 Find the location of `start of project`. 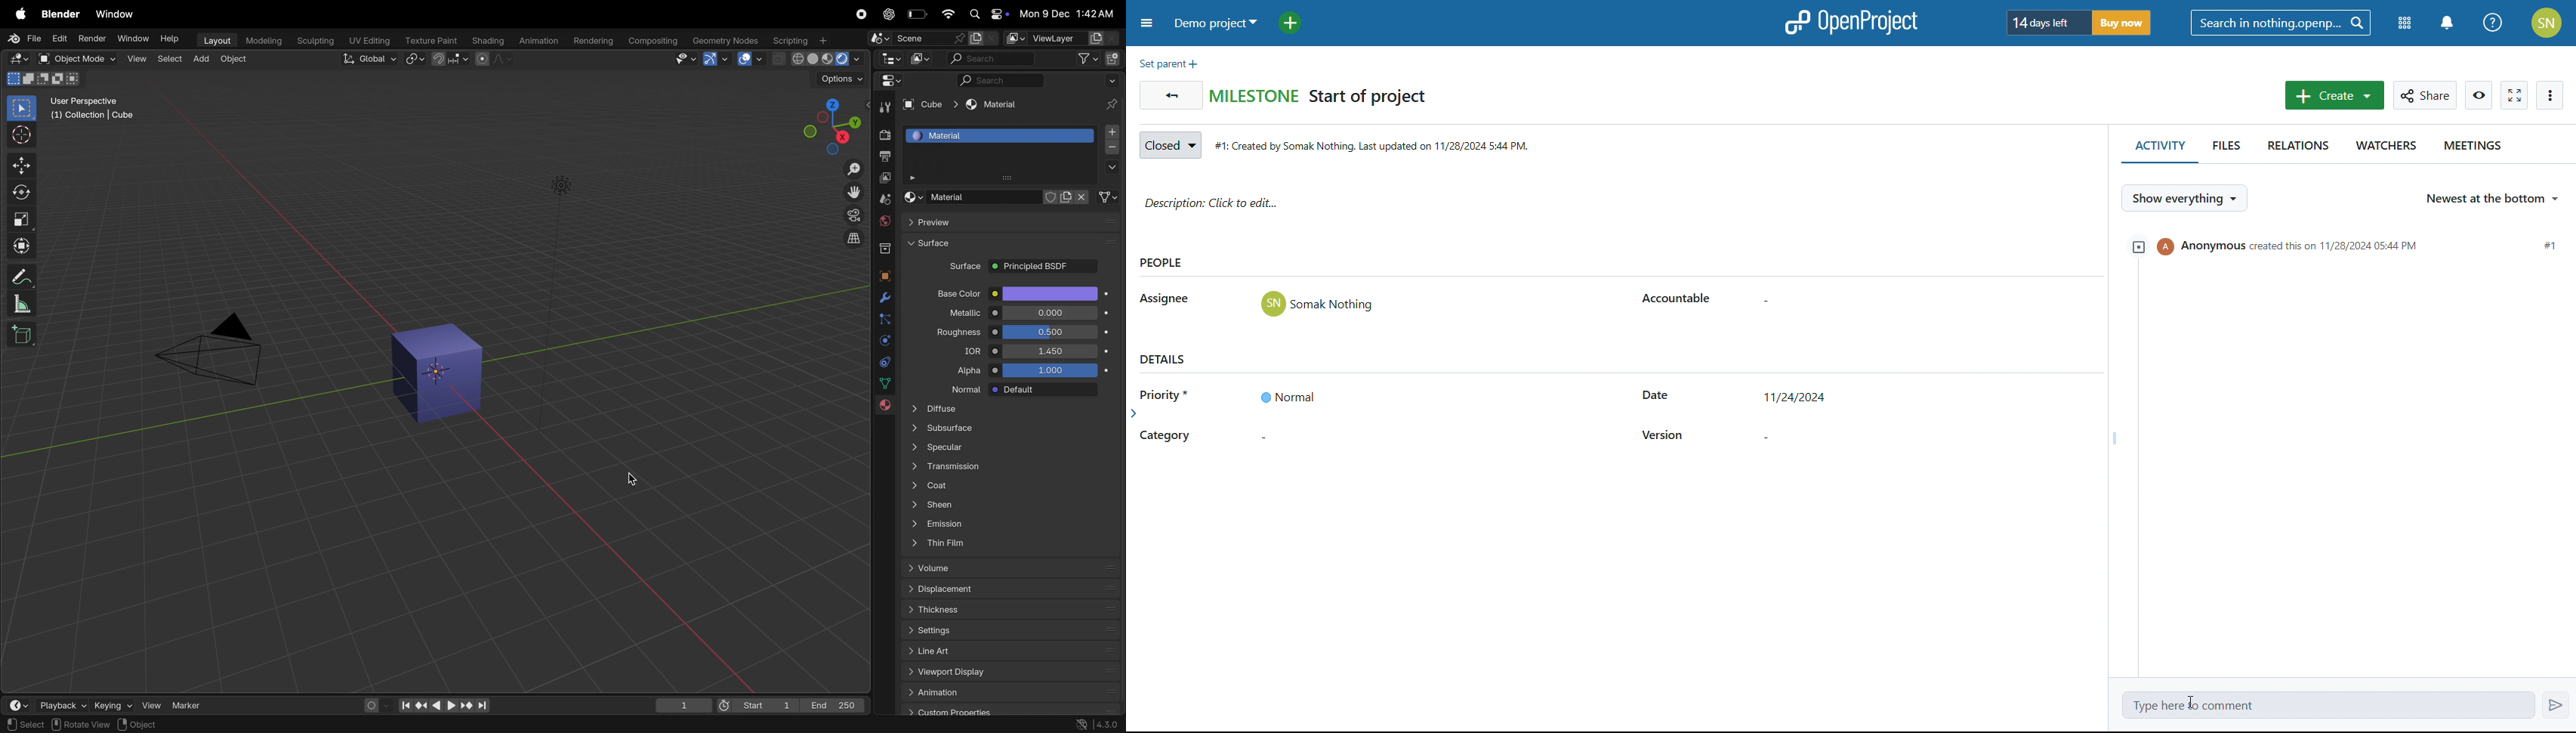

start of project is located at coordinates (1368, 98).